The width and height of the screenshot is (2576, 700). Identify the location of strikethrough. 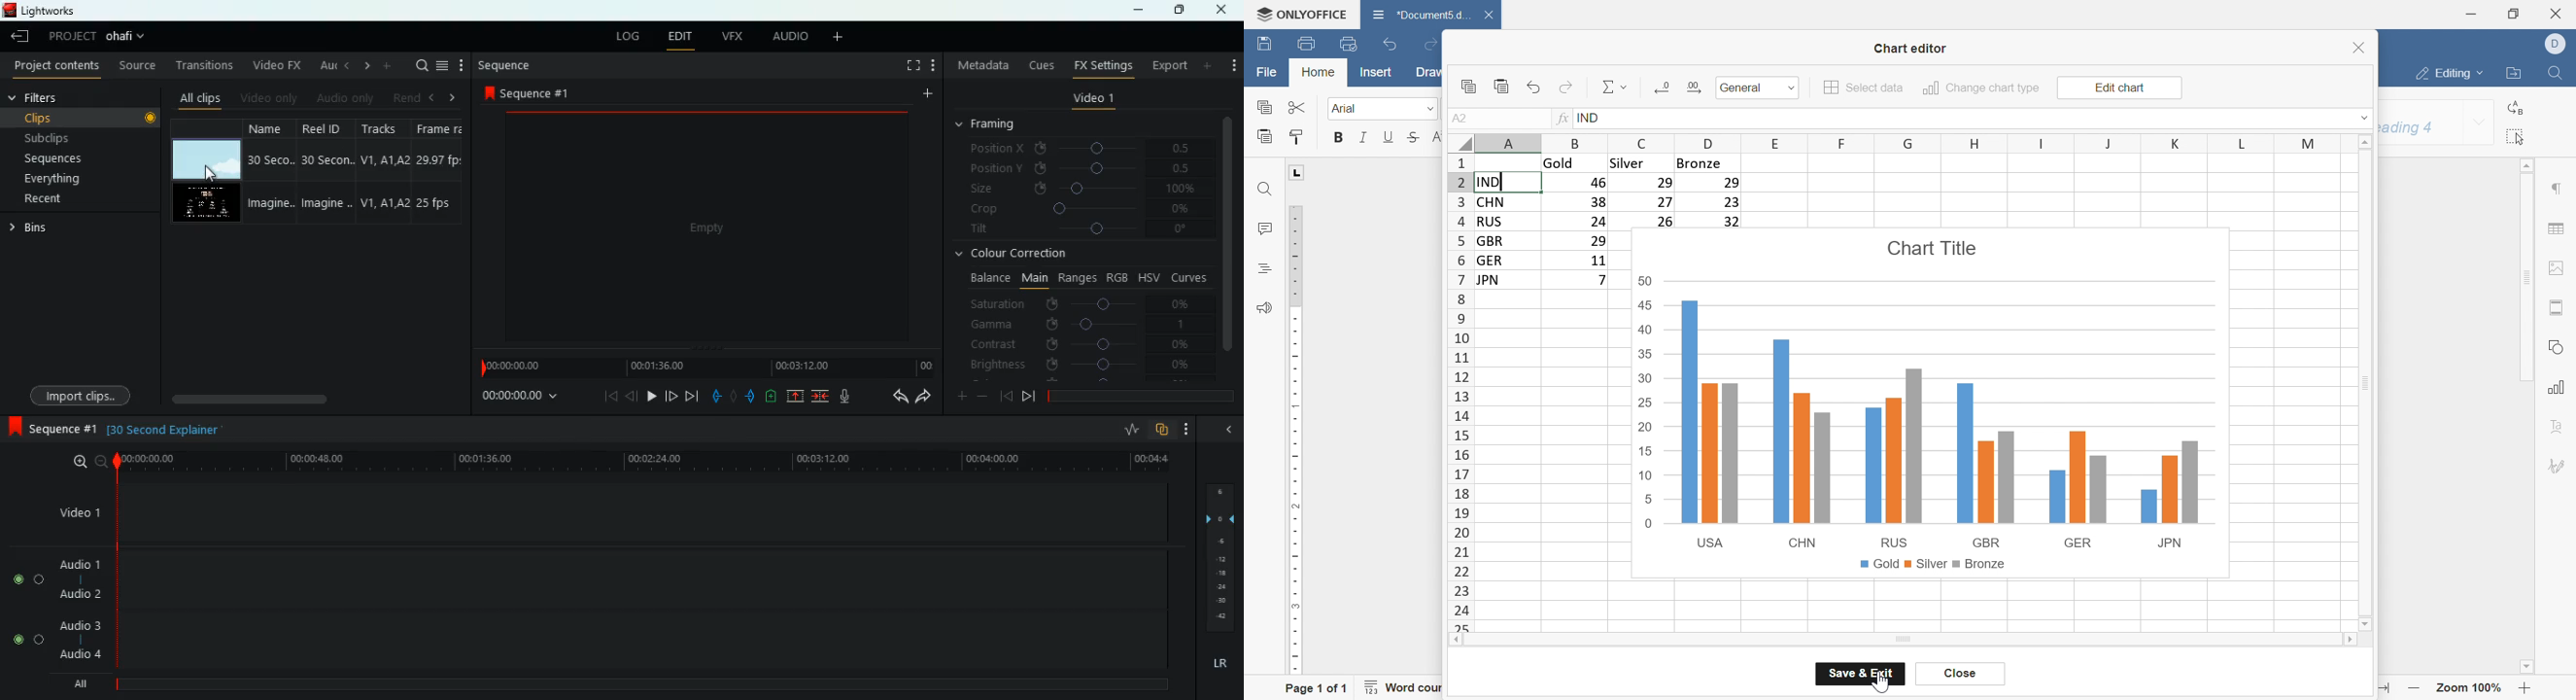
(1413, 137).